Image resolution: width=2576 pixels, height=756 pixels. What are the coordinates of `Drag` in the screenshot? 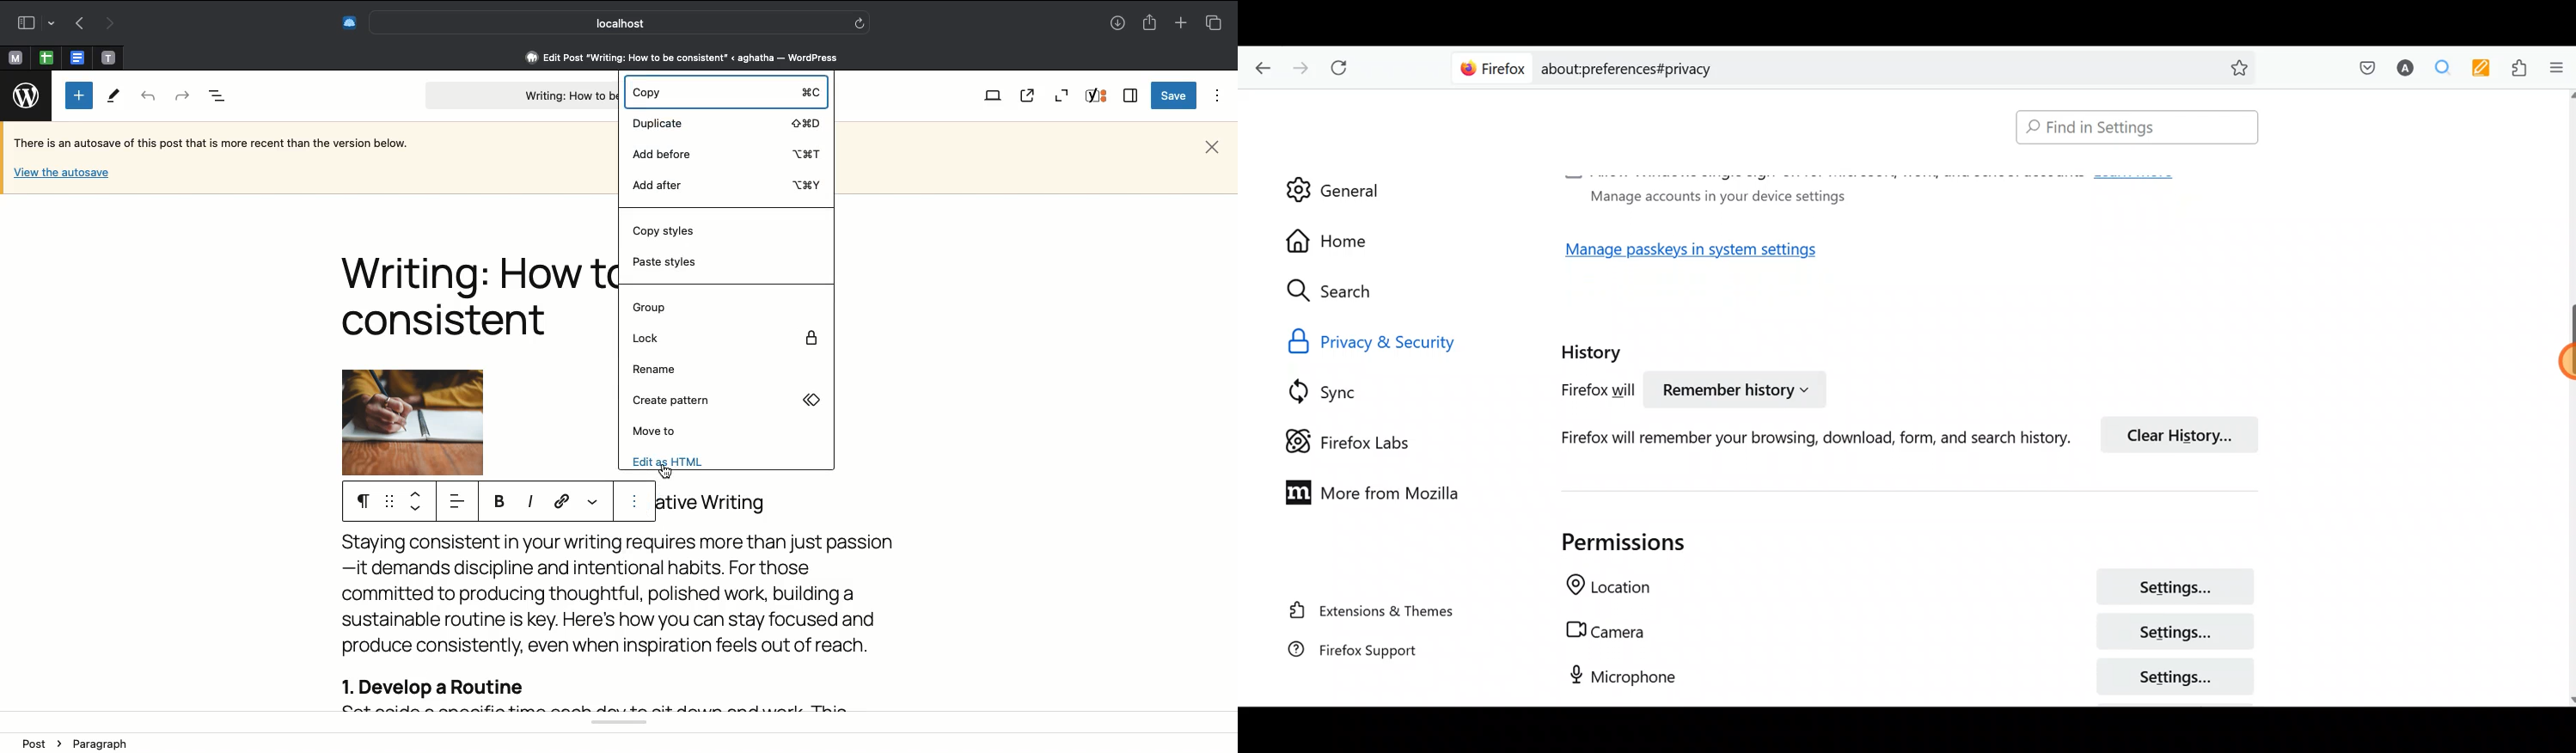 It's located at (389, 502).